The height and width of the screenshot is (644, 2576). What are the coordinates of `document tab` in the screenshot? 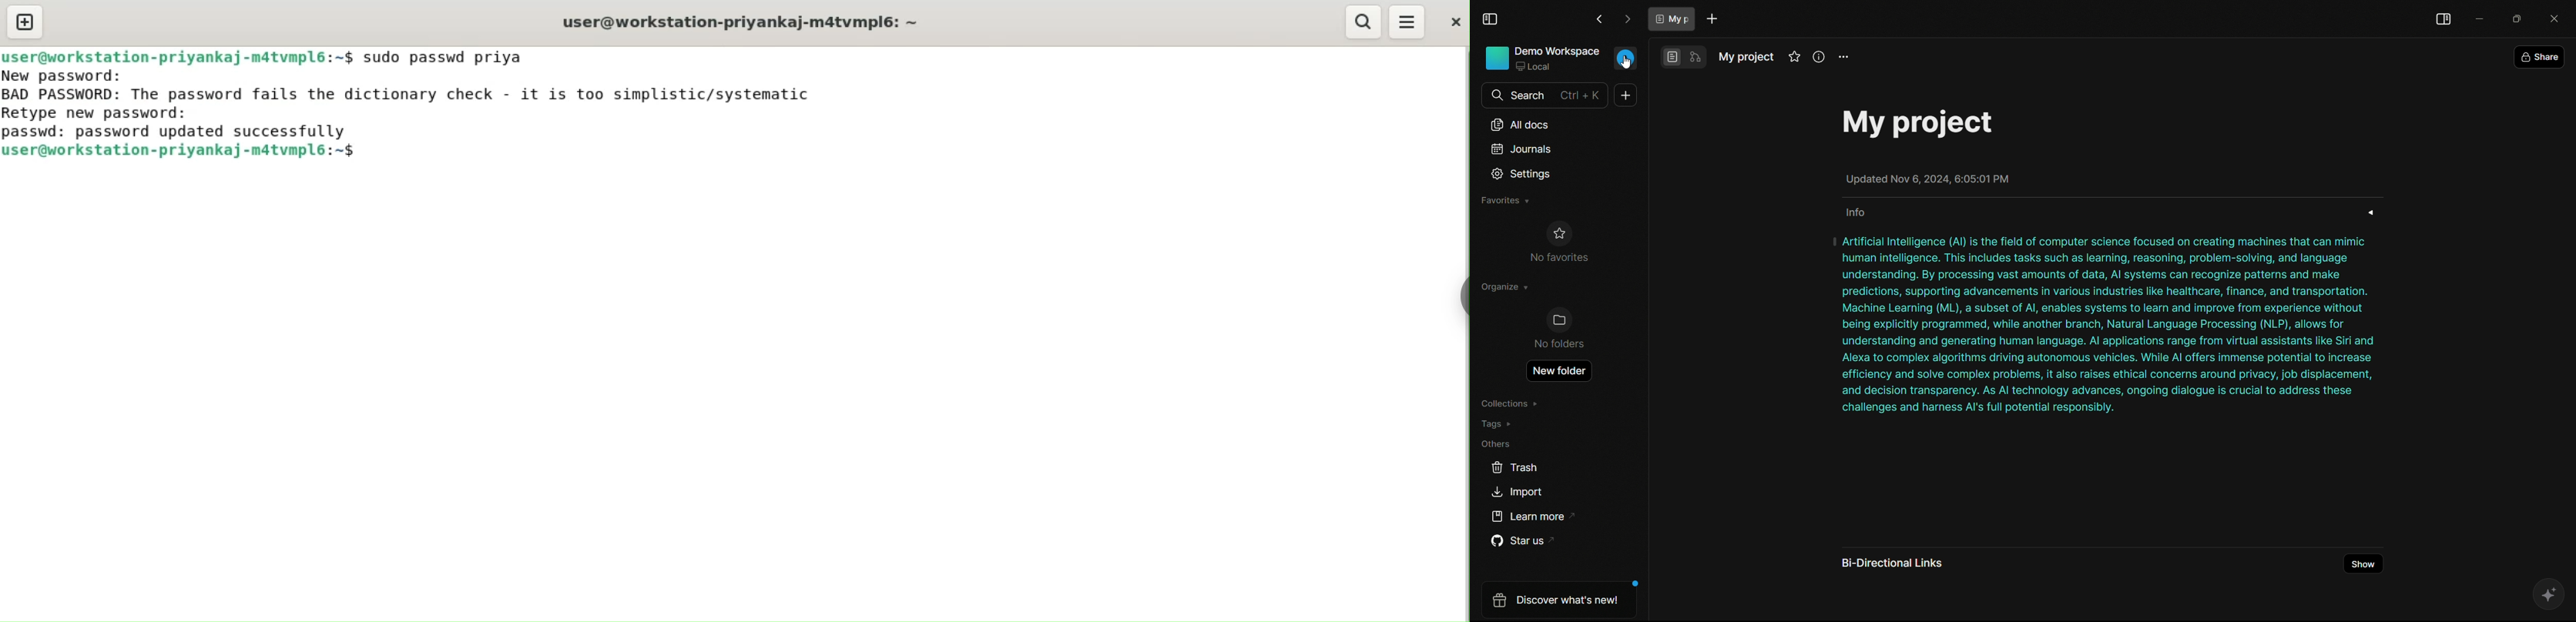 It's located at (1672, 18).